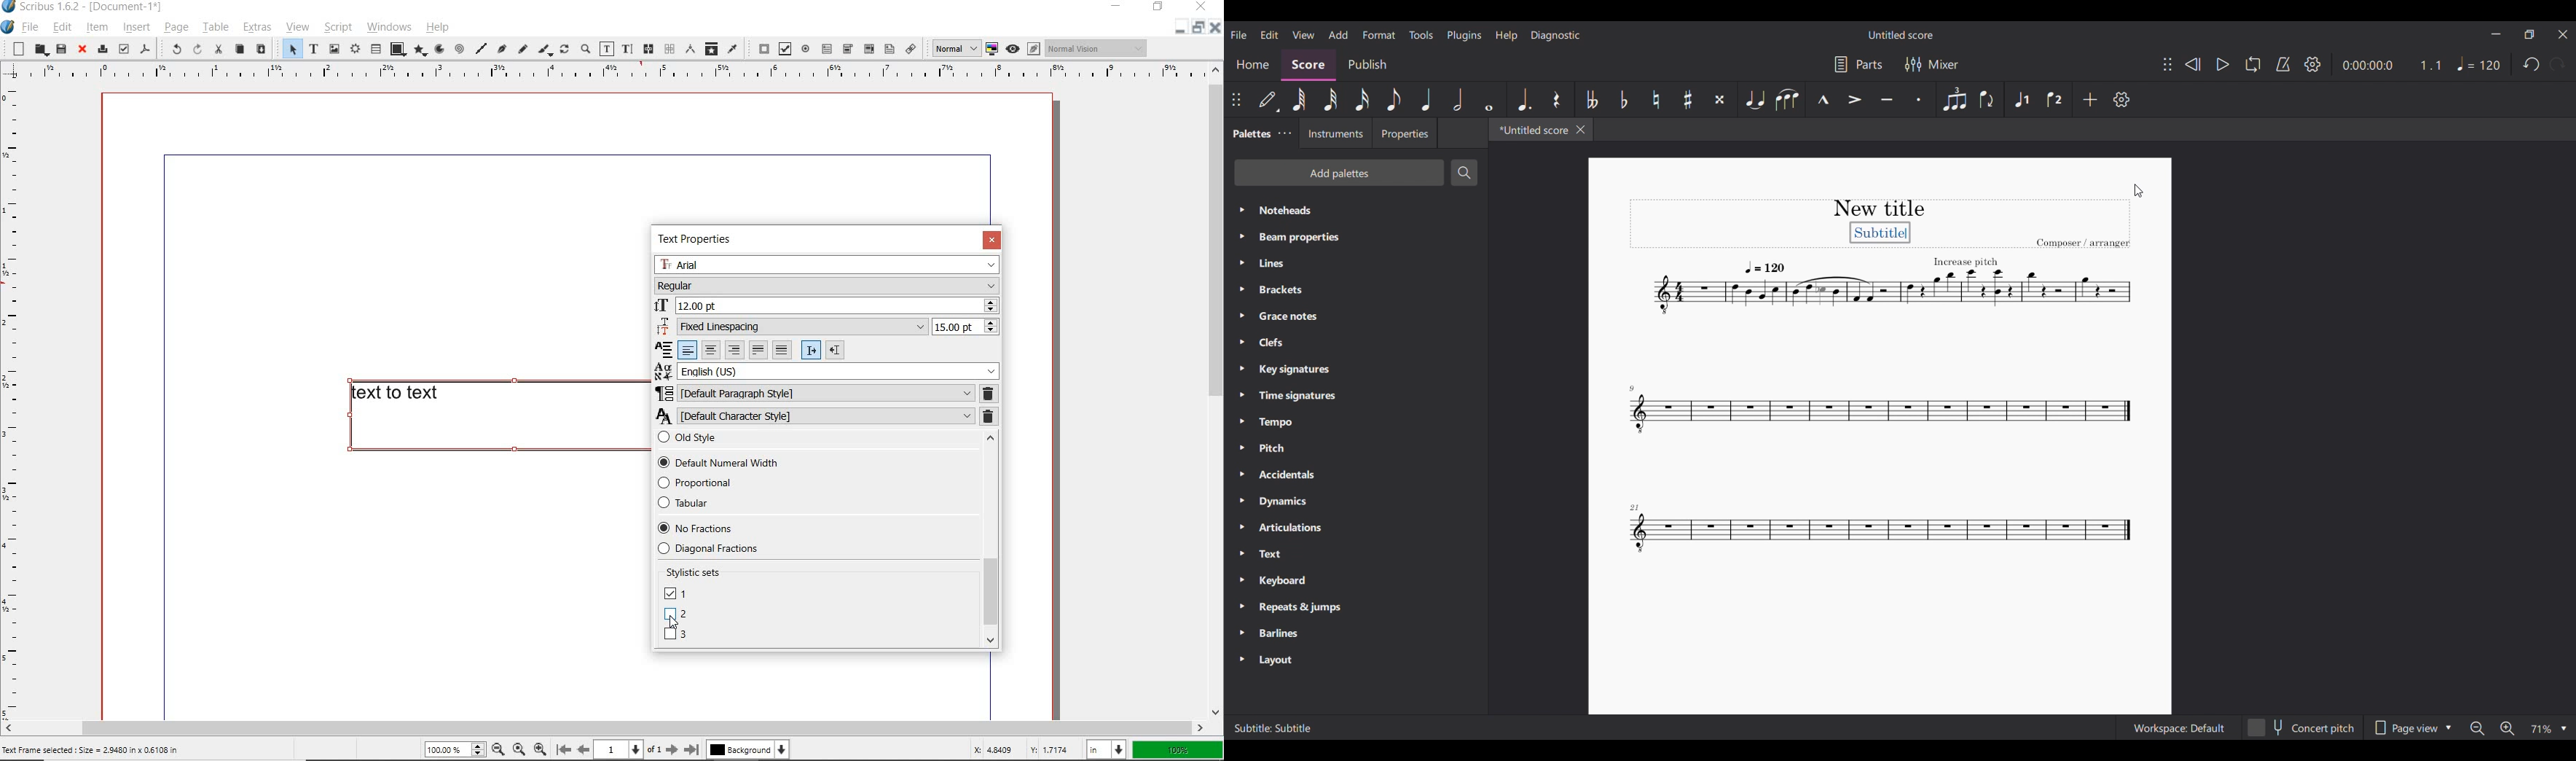  Describe the element at coordinates (1012, 48) in the screenshot. I see `Preview mode` at that location.